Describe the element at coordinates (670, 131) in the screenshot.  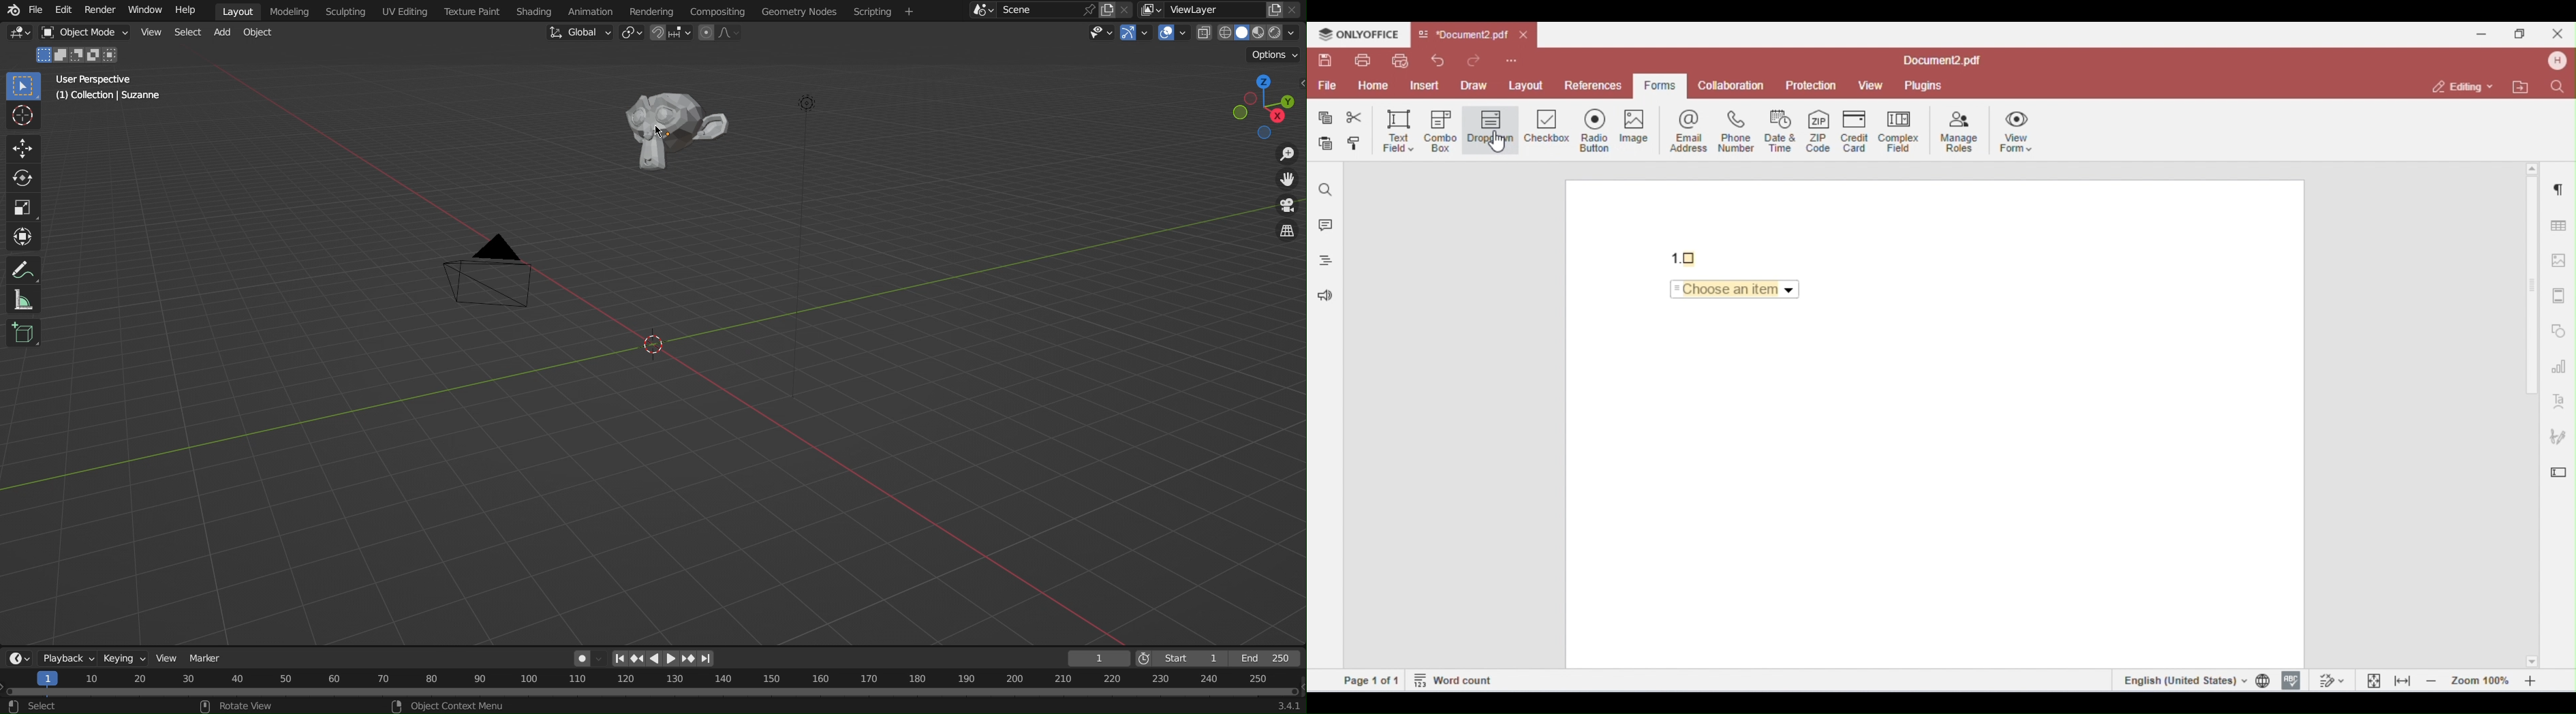
I see `Suzanne (out of camera)` at that location.